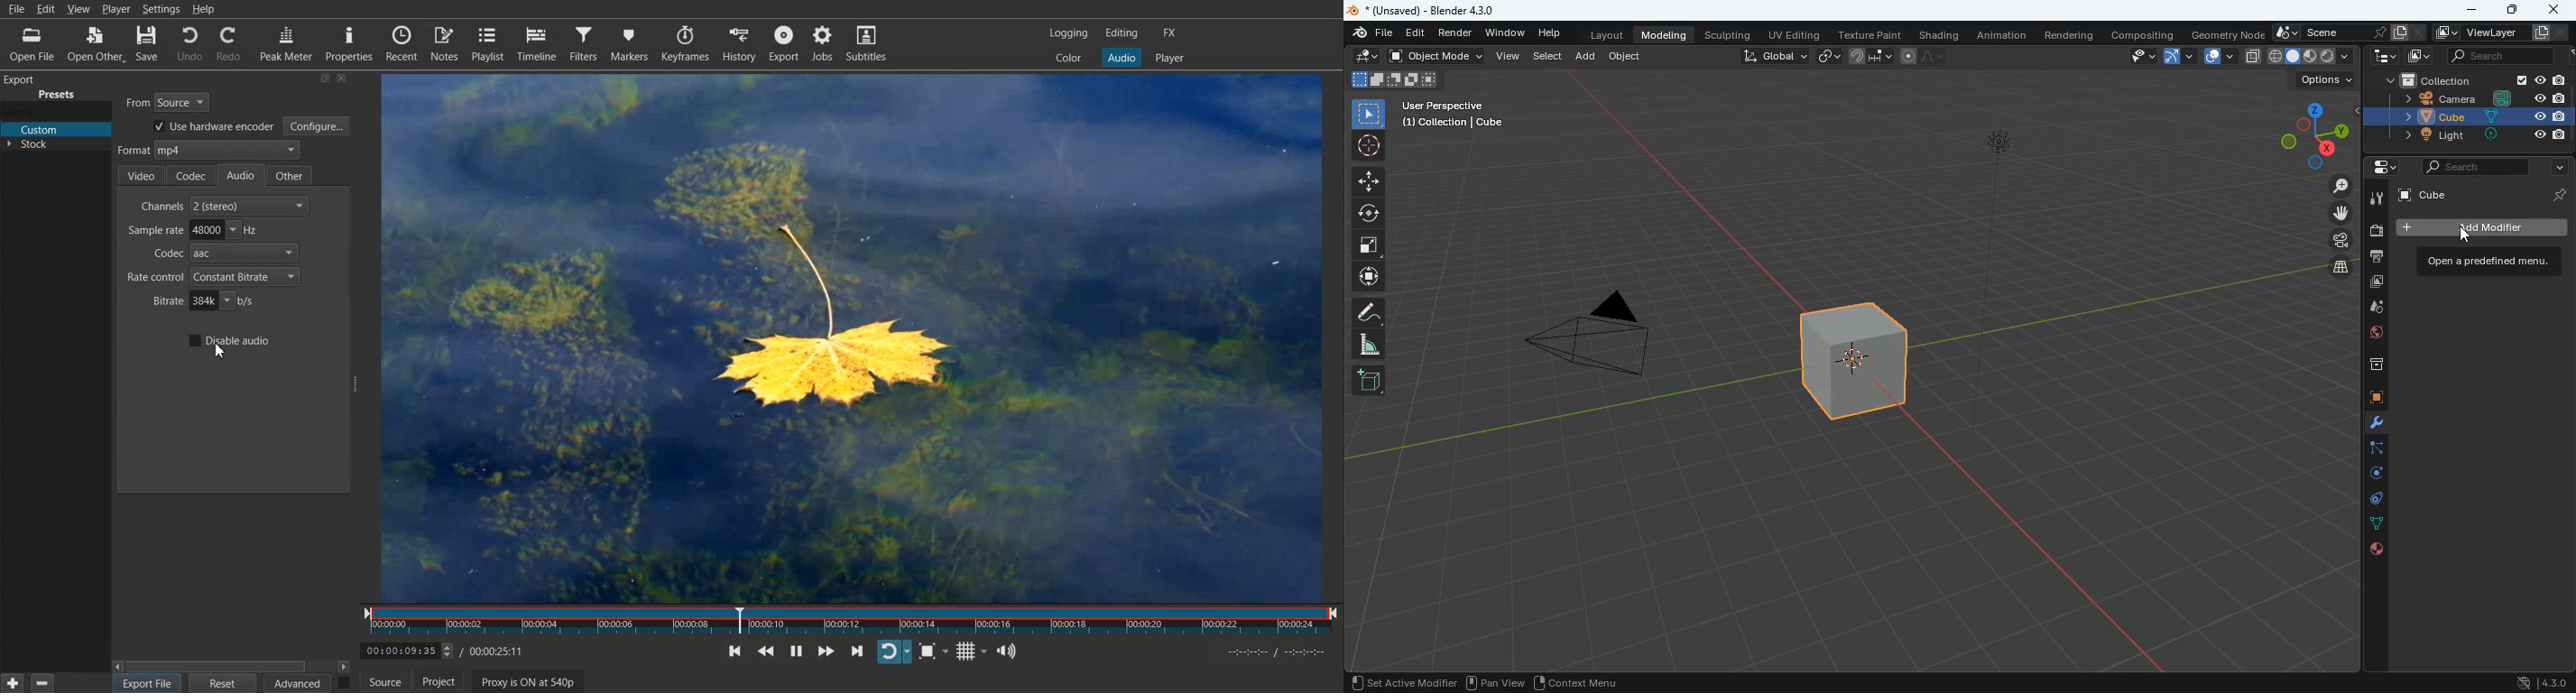 The width and height of the screenshot is (2576, 700). Describe the element at coordinates (169, 100) in the screenshot. I see `From Source` at that location.